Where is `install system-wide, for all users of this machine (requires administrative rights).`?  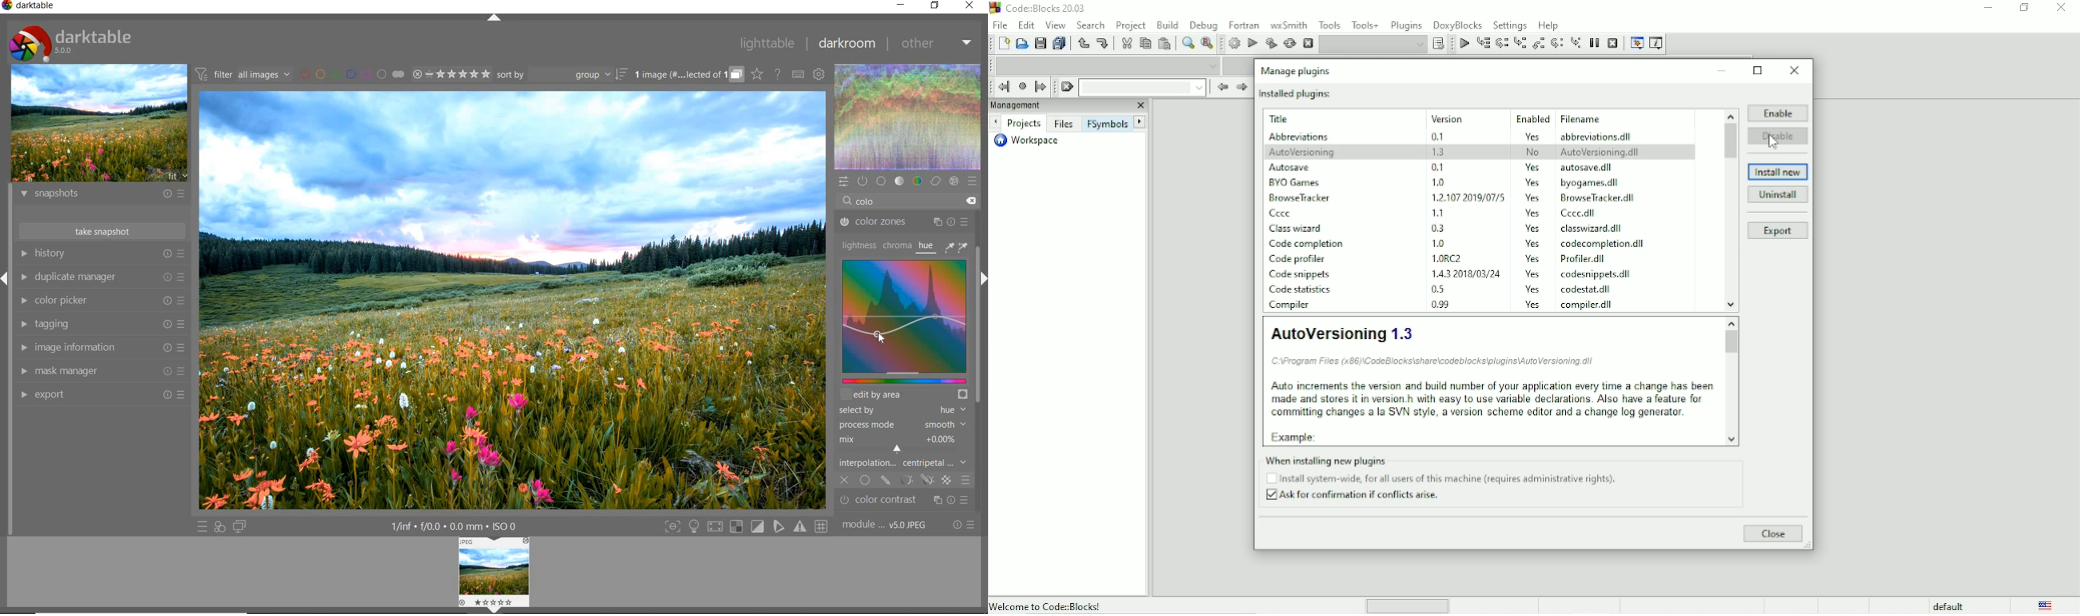 install system-wide, for all users of this machine (requires administrative rights). is located at coordinates (1447, 479).